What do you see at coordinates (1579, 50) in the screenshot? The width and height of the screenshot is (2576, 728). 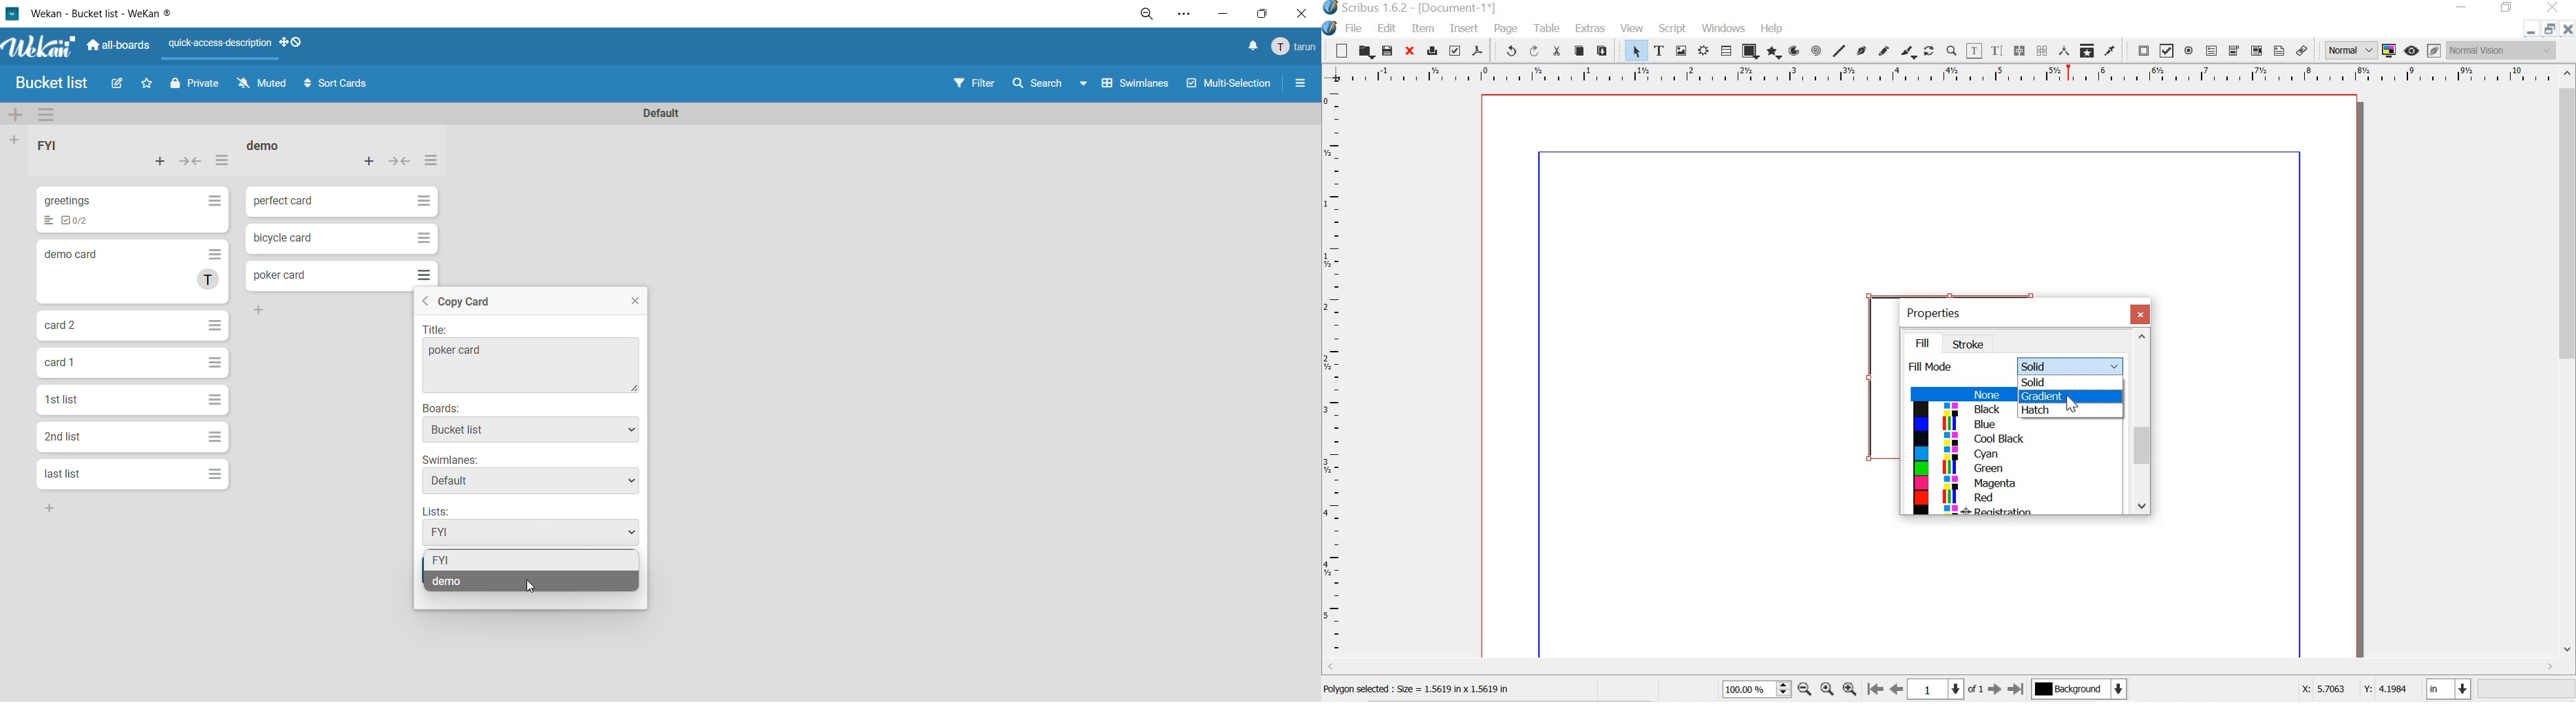 I see `copy` at bounding box center [1579, 50].